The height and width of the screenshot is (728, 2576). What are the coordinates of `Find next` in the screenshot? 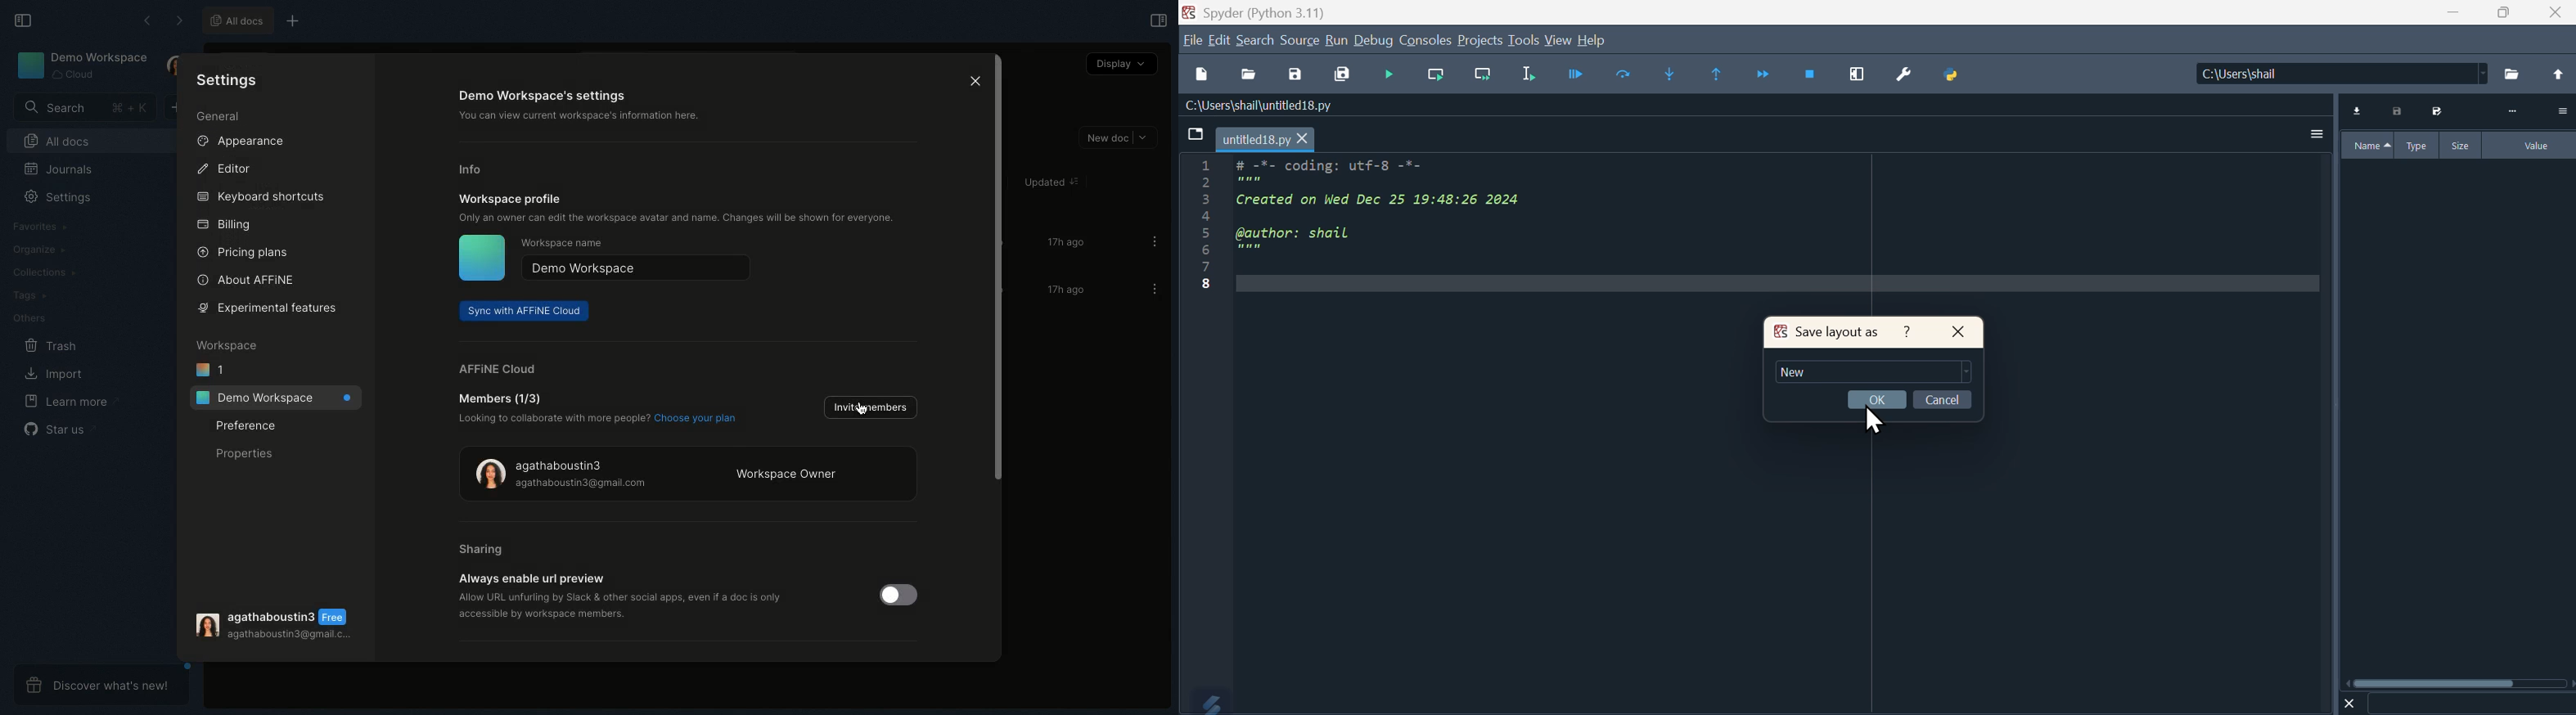 It's located at (1667, 73).